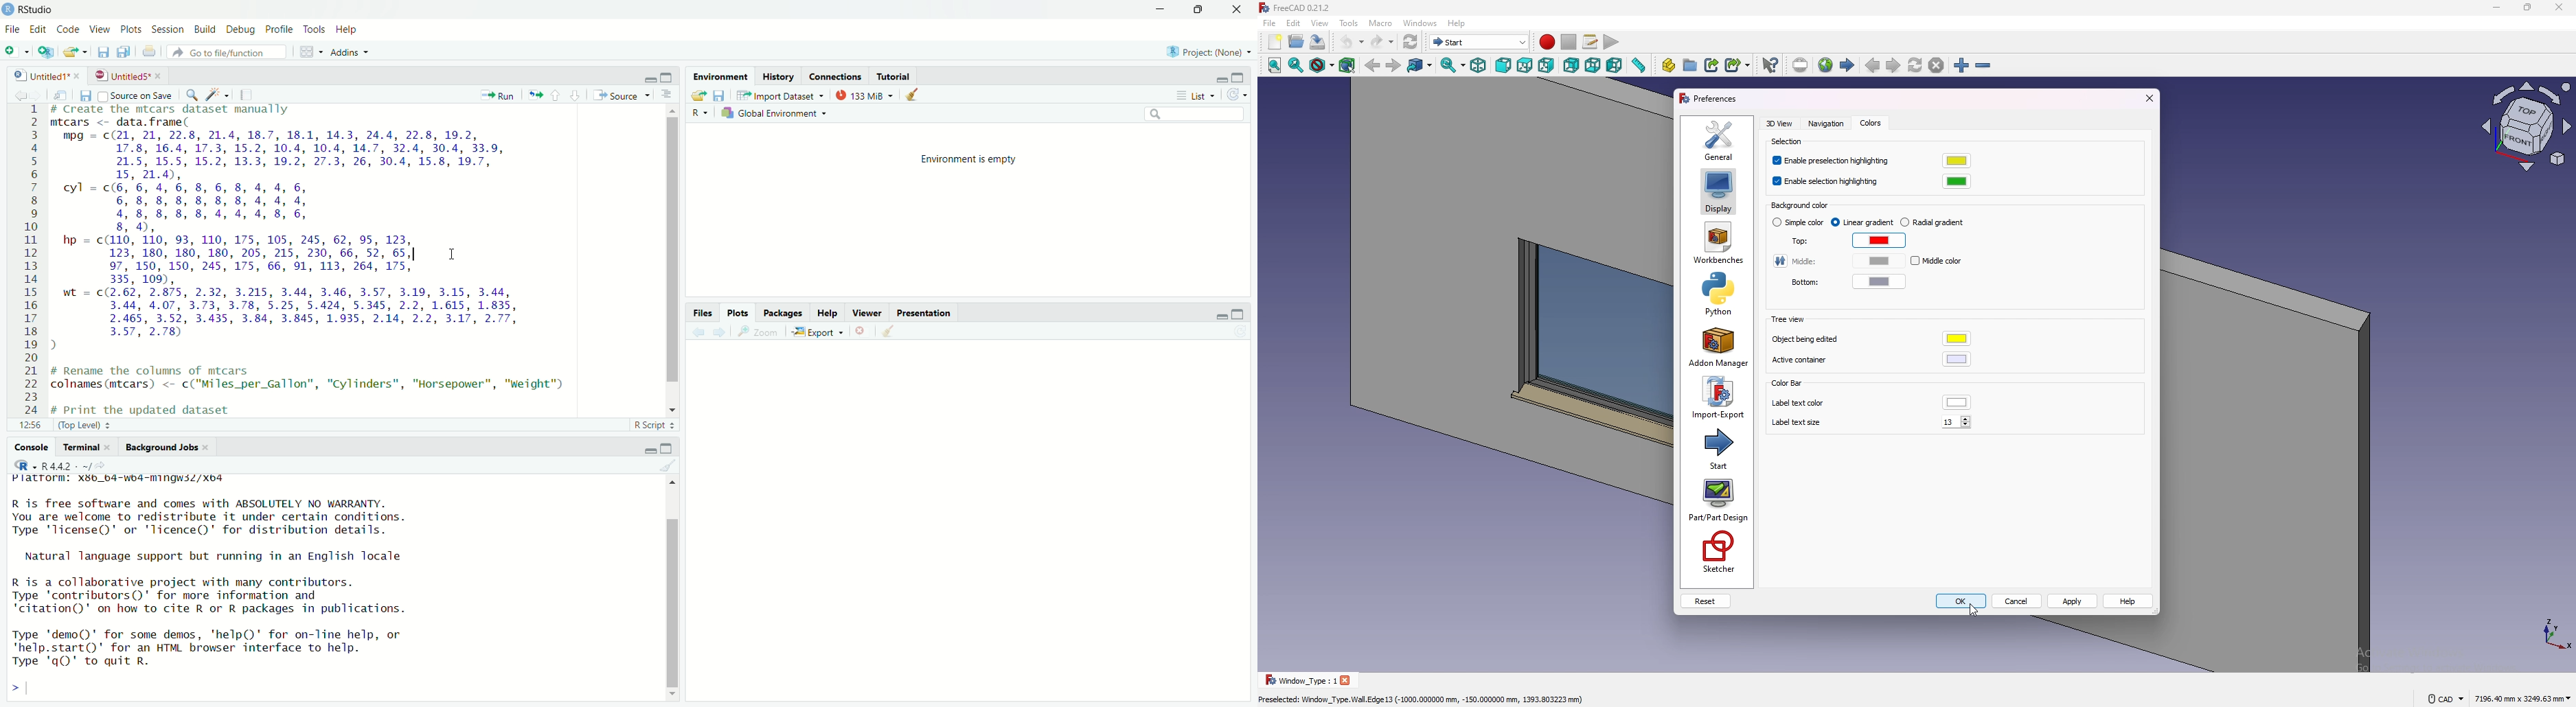  What do you see at coordinates (651, 427) in the screenshot?
I see `R Script +` at bounding box center [651, 427].